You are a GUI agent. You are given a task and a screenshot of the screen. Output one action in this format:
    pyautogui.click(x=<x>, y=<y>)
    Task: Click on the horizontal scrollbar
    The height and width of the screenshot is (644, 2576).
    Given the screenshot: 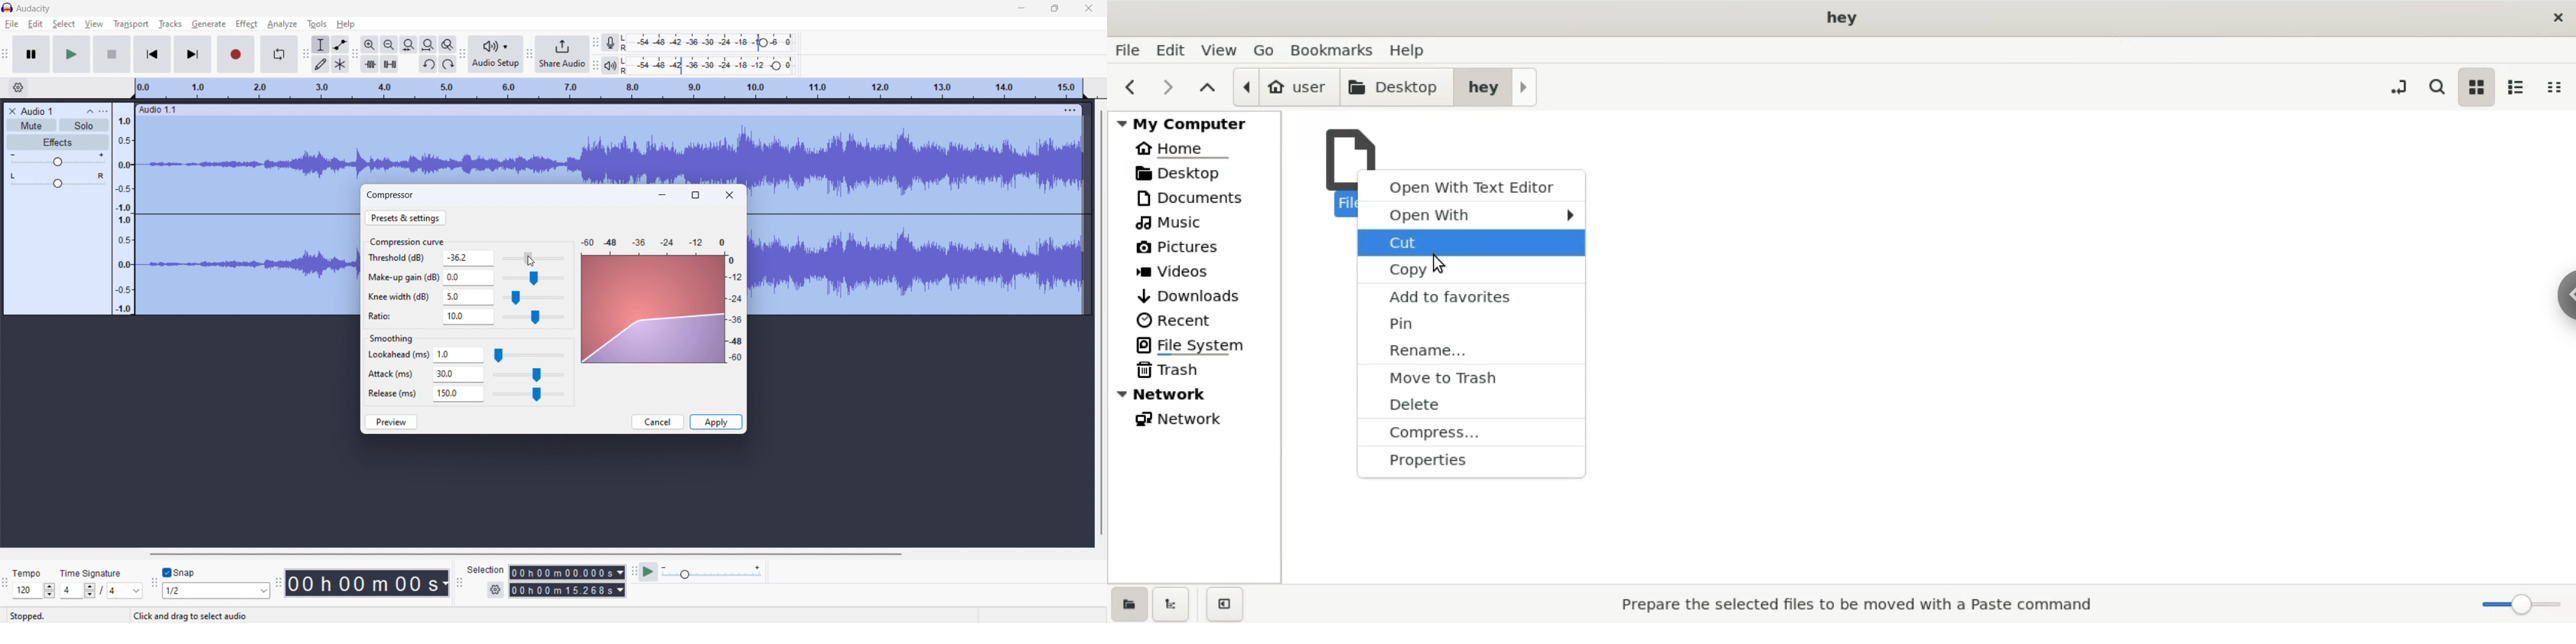 What is the action you would take?
    pyautogui.click(x=524, y=554)
    